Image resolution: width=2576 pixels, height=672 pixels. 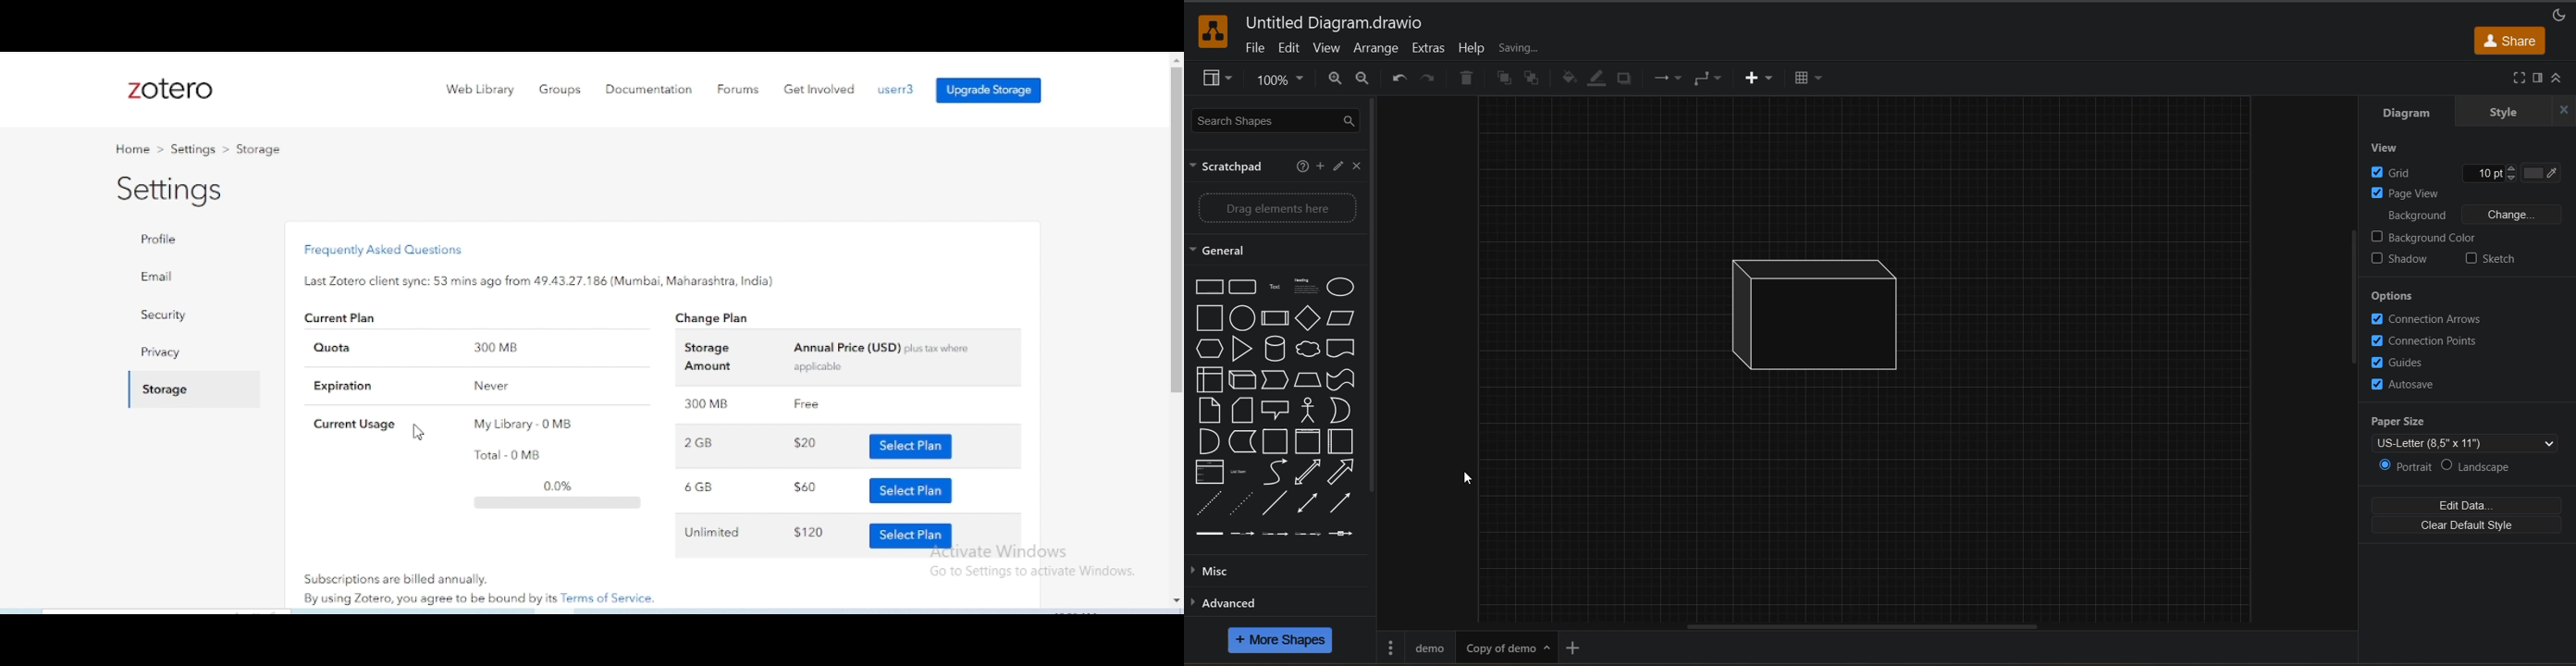 What do you see at coordinates (1507, 81) in the screenshot?
I see `to front` at bounding box center [1507, 81].